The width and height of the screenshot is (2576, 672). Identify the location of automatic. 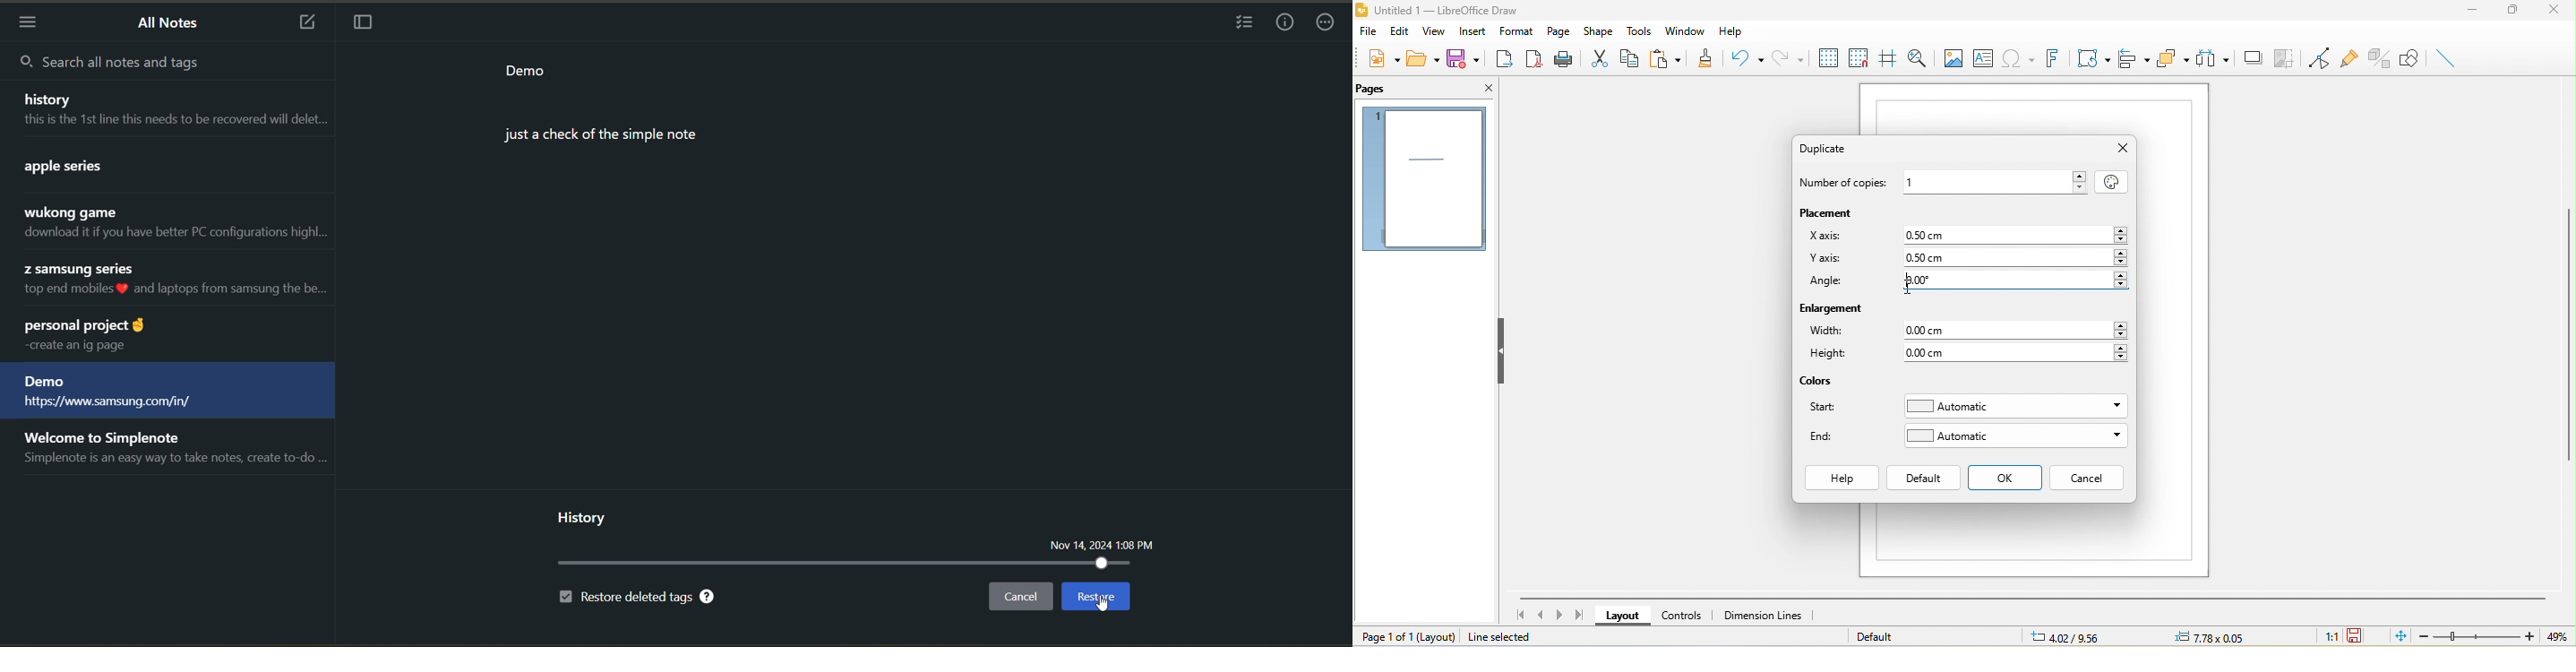
(2014, 407).